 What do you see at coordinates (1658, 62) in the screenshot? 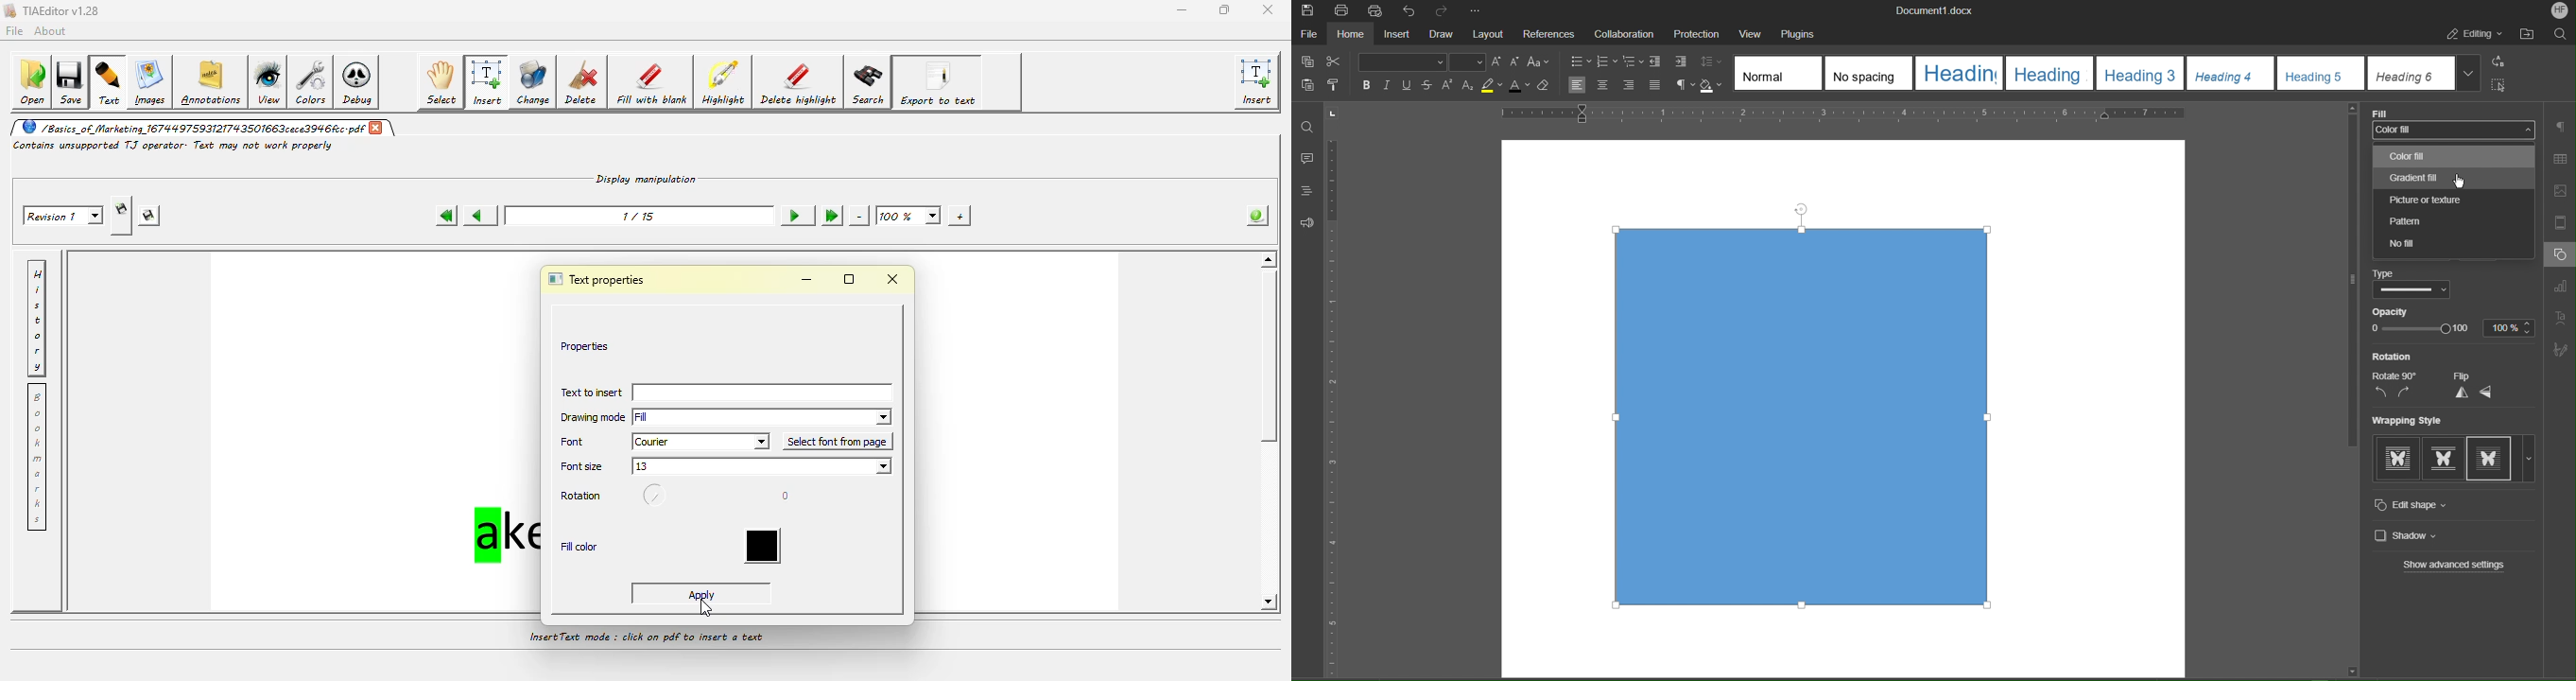
I see `Decrease Indent` at bounding box center [1658, 62].